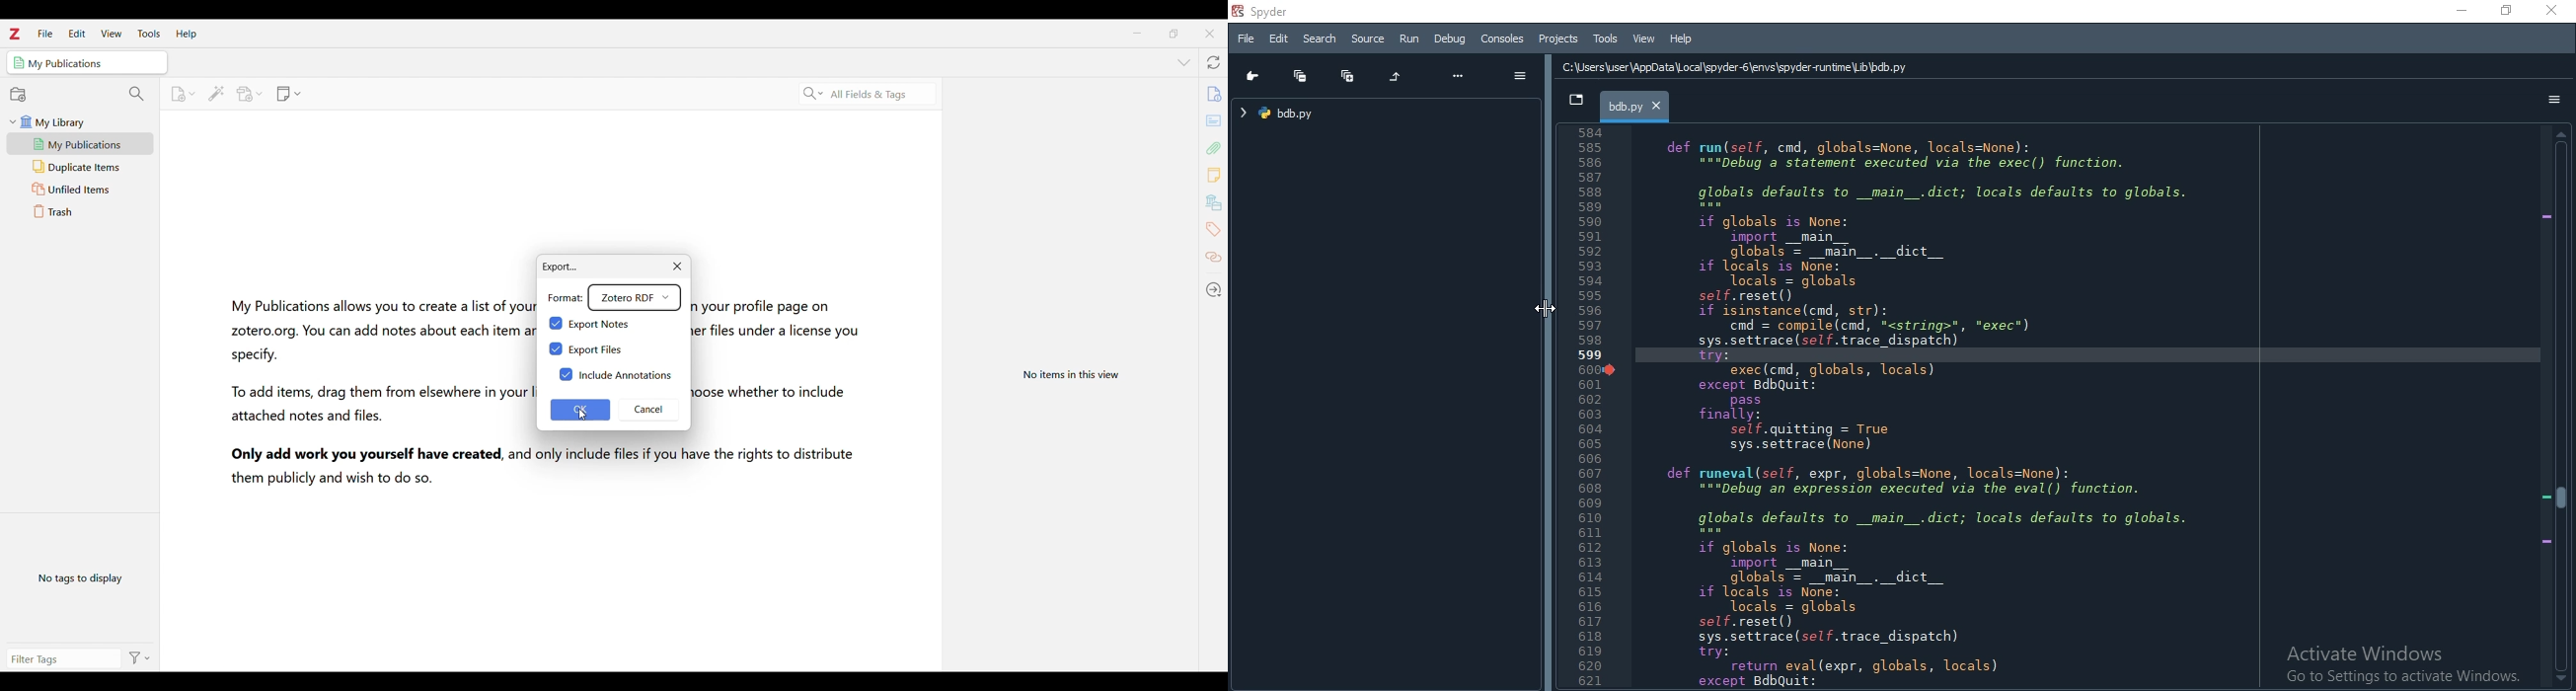 Image resolution: width=2576 pixels, height=700 pixels. I want to click on options, so click(2556, 103).